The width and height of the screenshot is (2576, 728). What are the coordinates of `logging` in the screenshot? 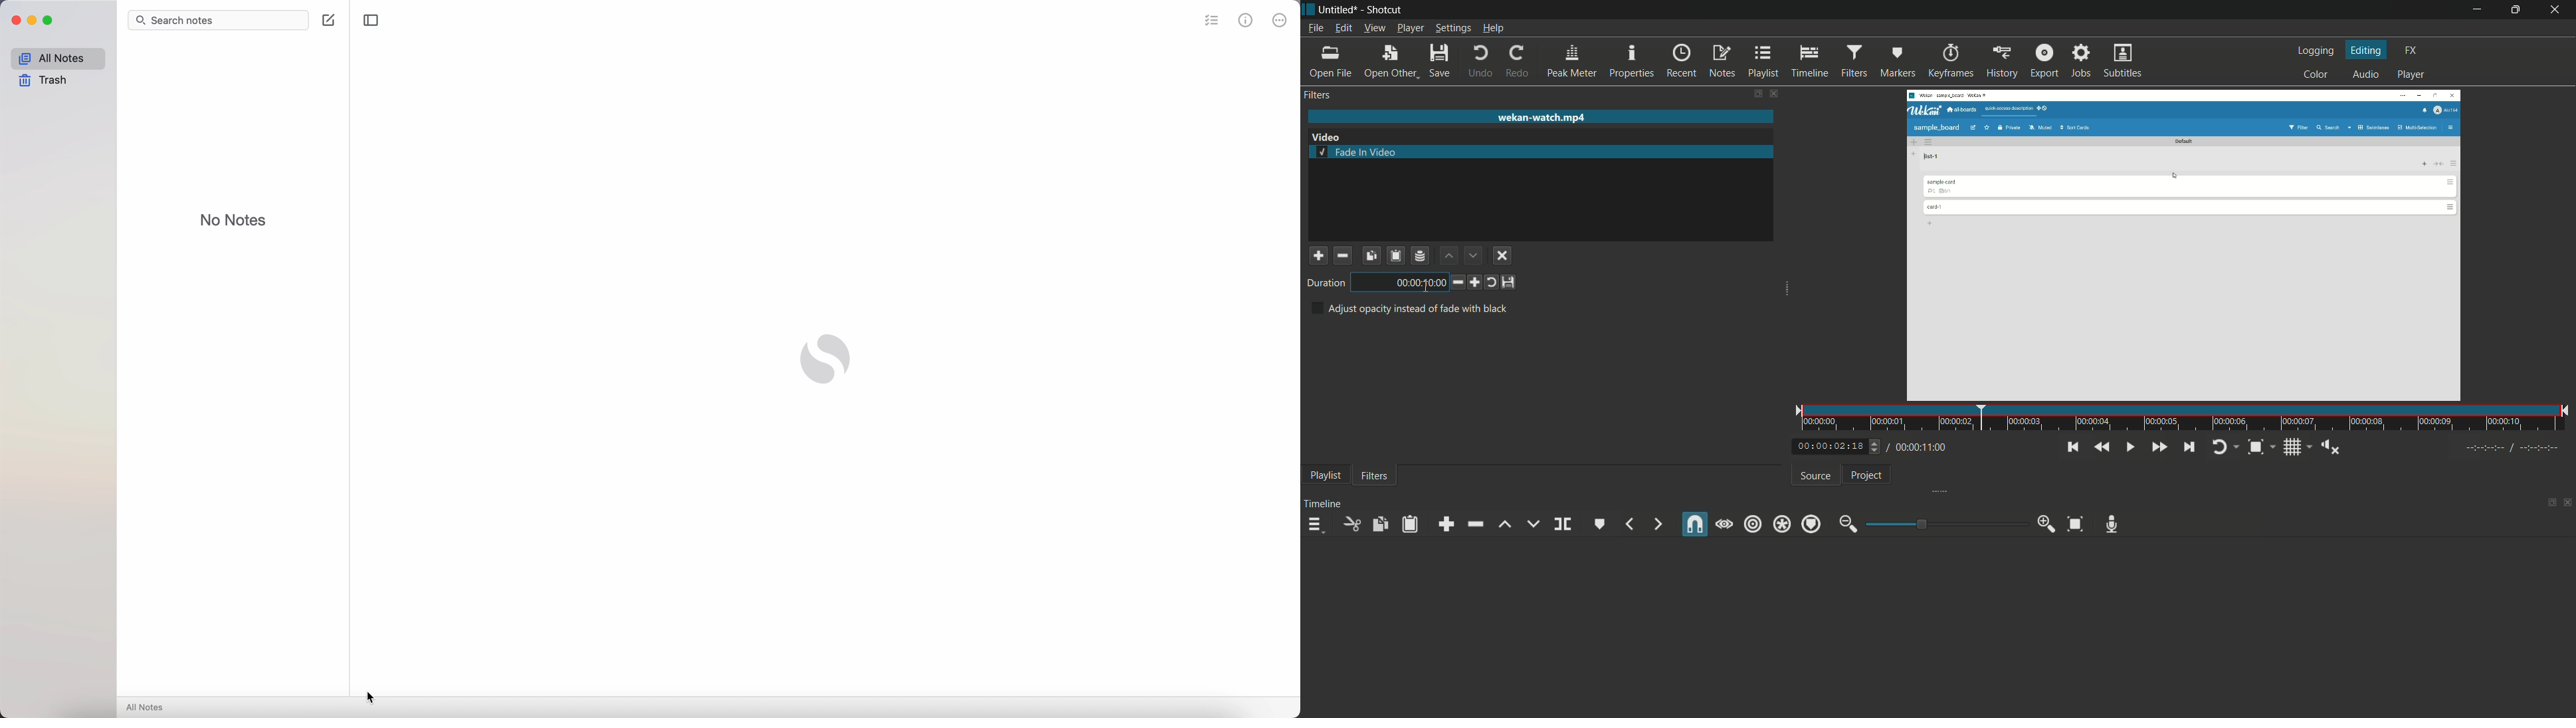 It's located at (2318, 51).